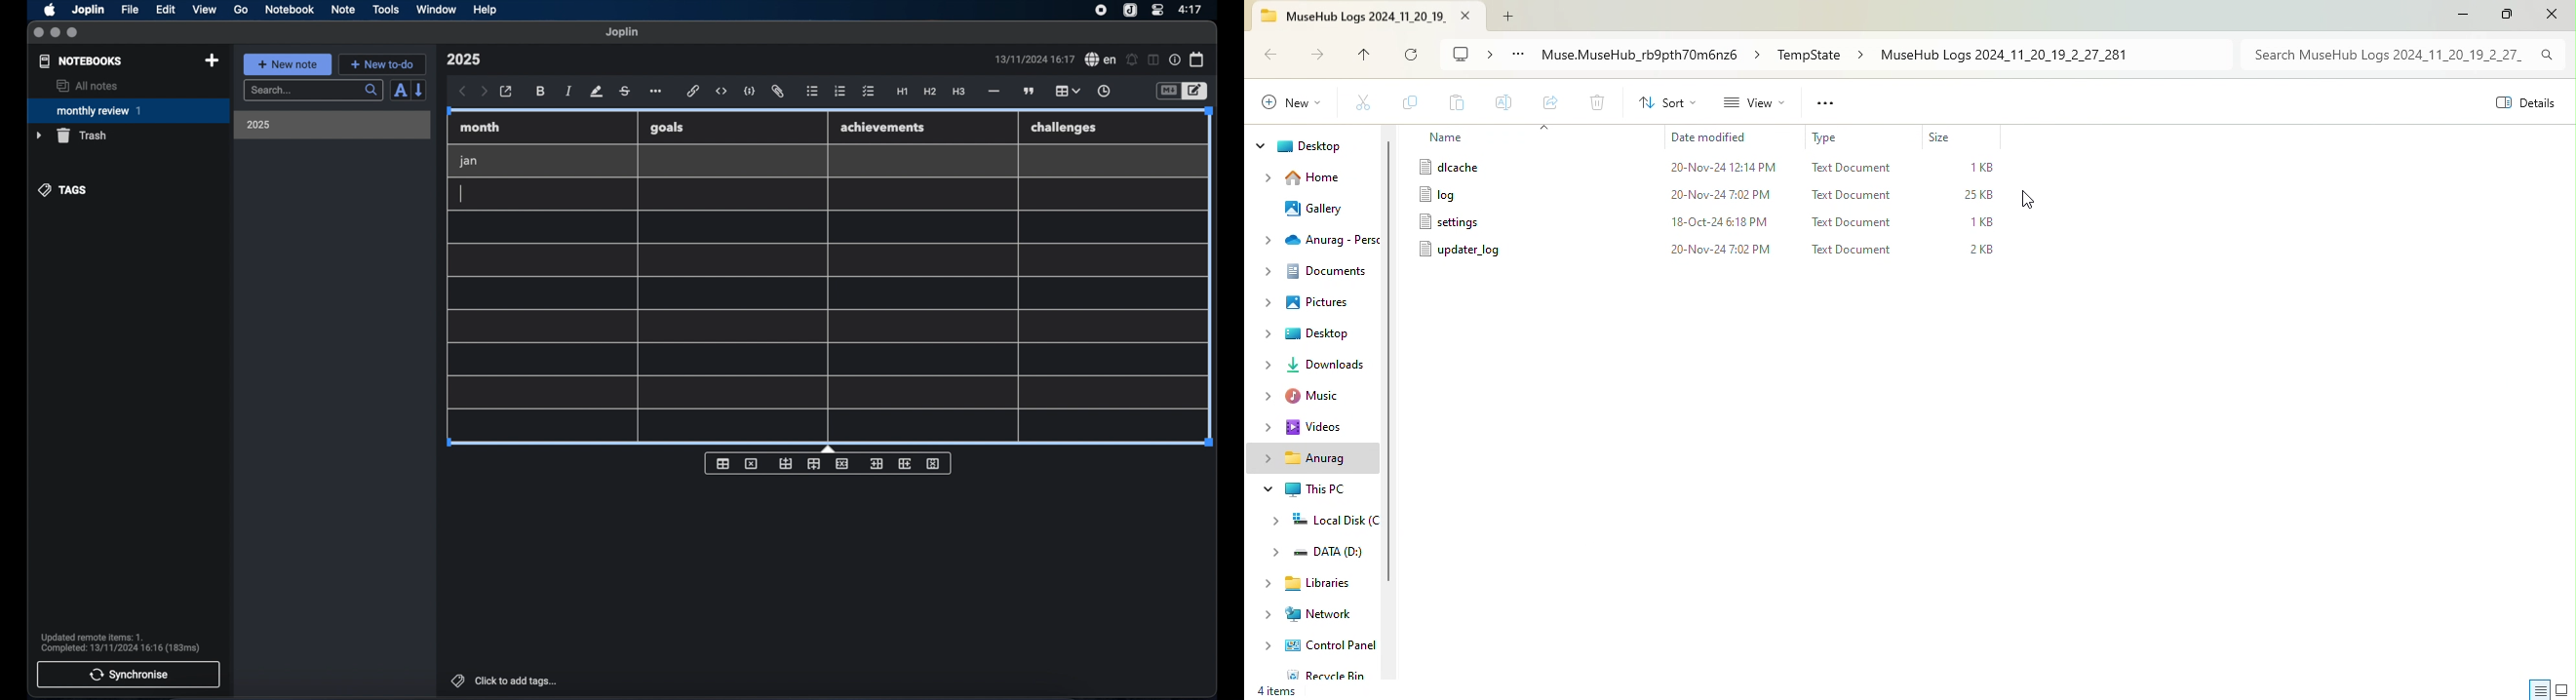 The width and height of the screenshot is (2576, 700). Describe the element at coordinates (1175, 60) in the screenshot. I see `note properties` at that location.